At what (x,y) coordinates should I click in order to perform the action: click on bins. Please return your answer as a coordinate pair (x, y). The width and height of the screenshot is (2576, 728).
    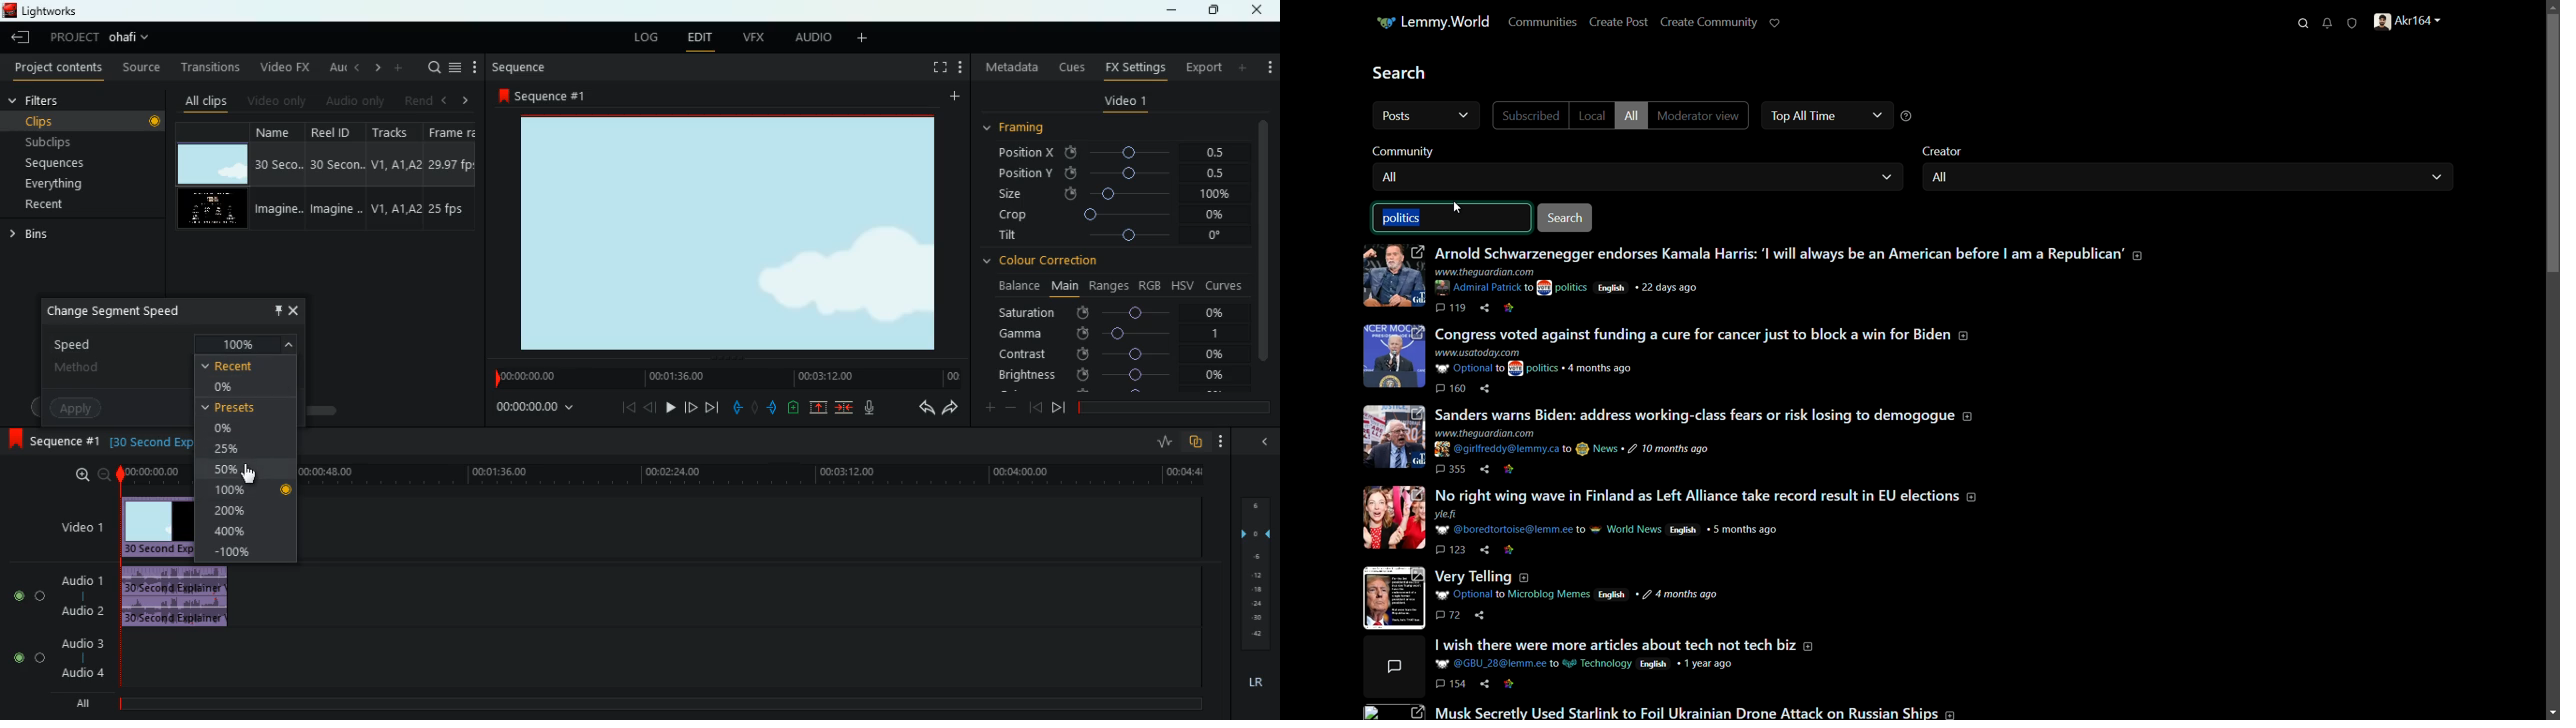
    Looking at the image, I should click on (39, 235).